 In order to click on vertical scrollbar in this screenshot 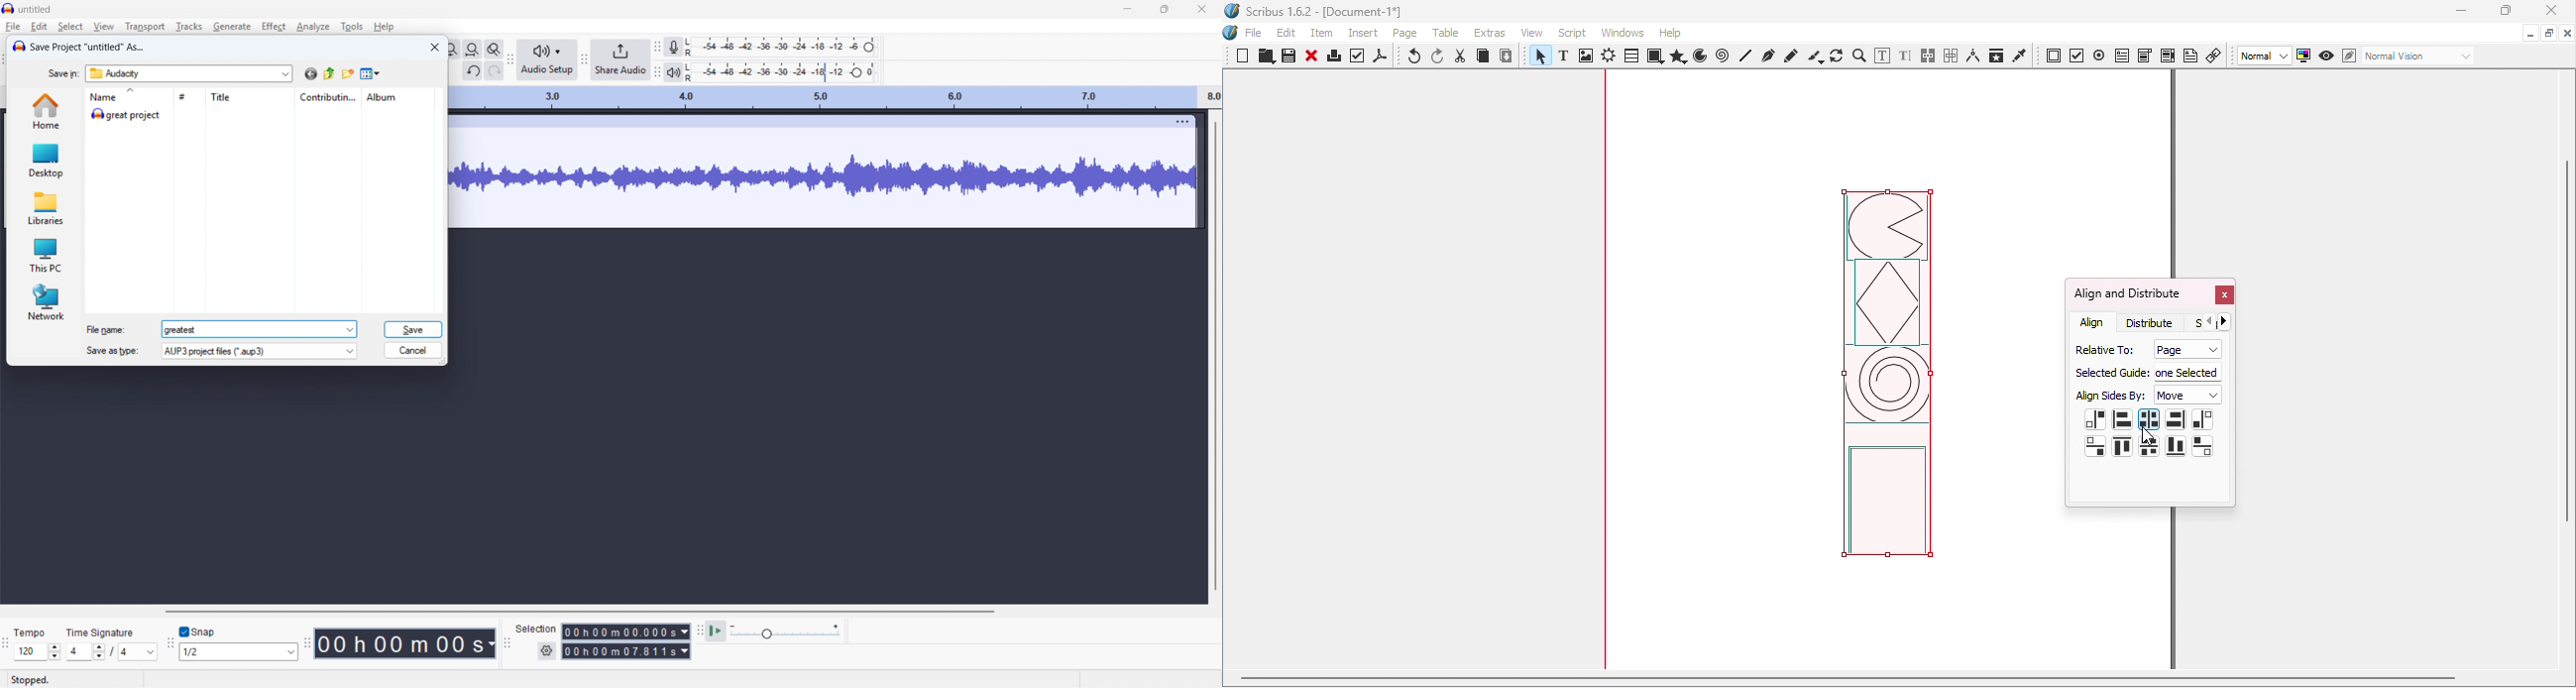, I will do `click(1215, 355)`.